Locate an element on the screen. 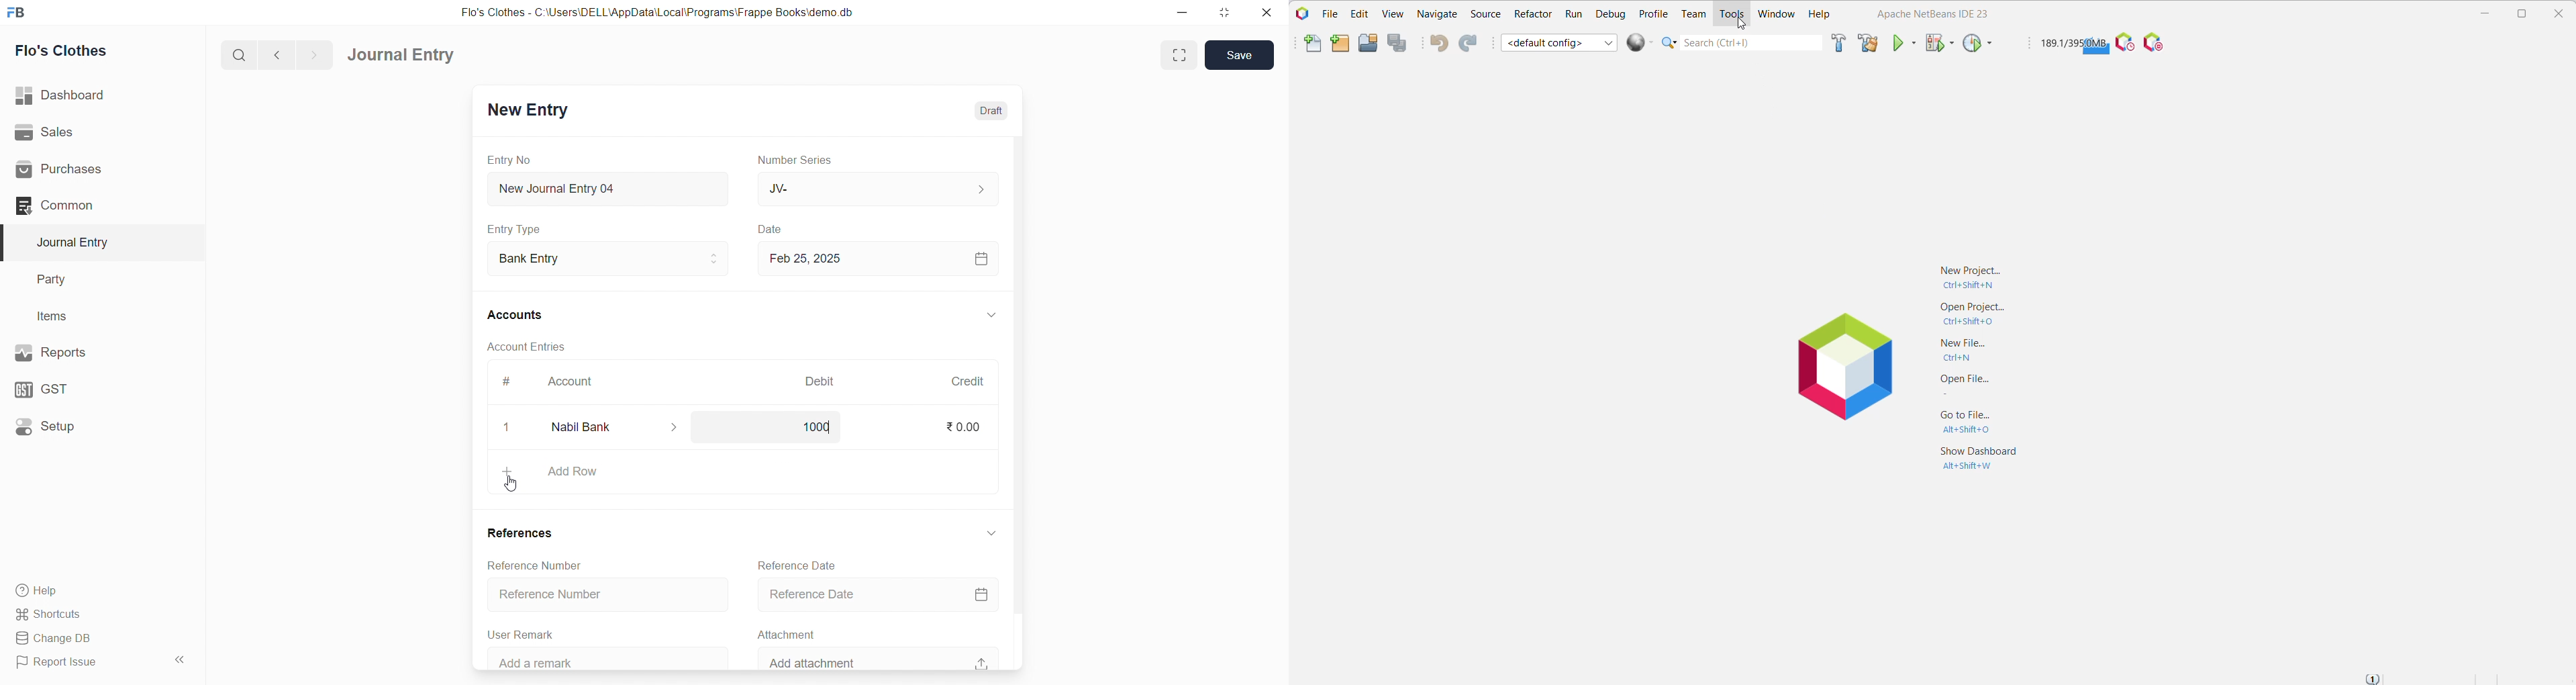 This screenshot has height=700, width=2576. Common is located at coordinates (90, 205).